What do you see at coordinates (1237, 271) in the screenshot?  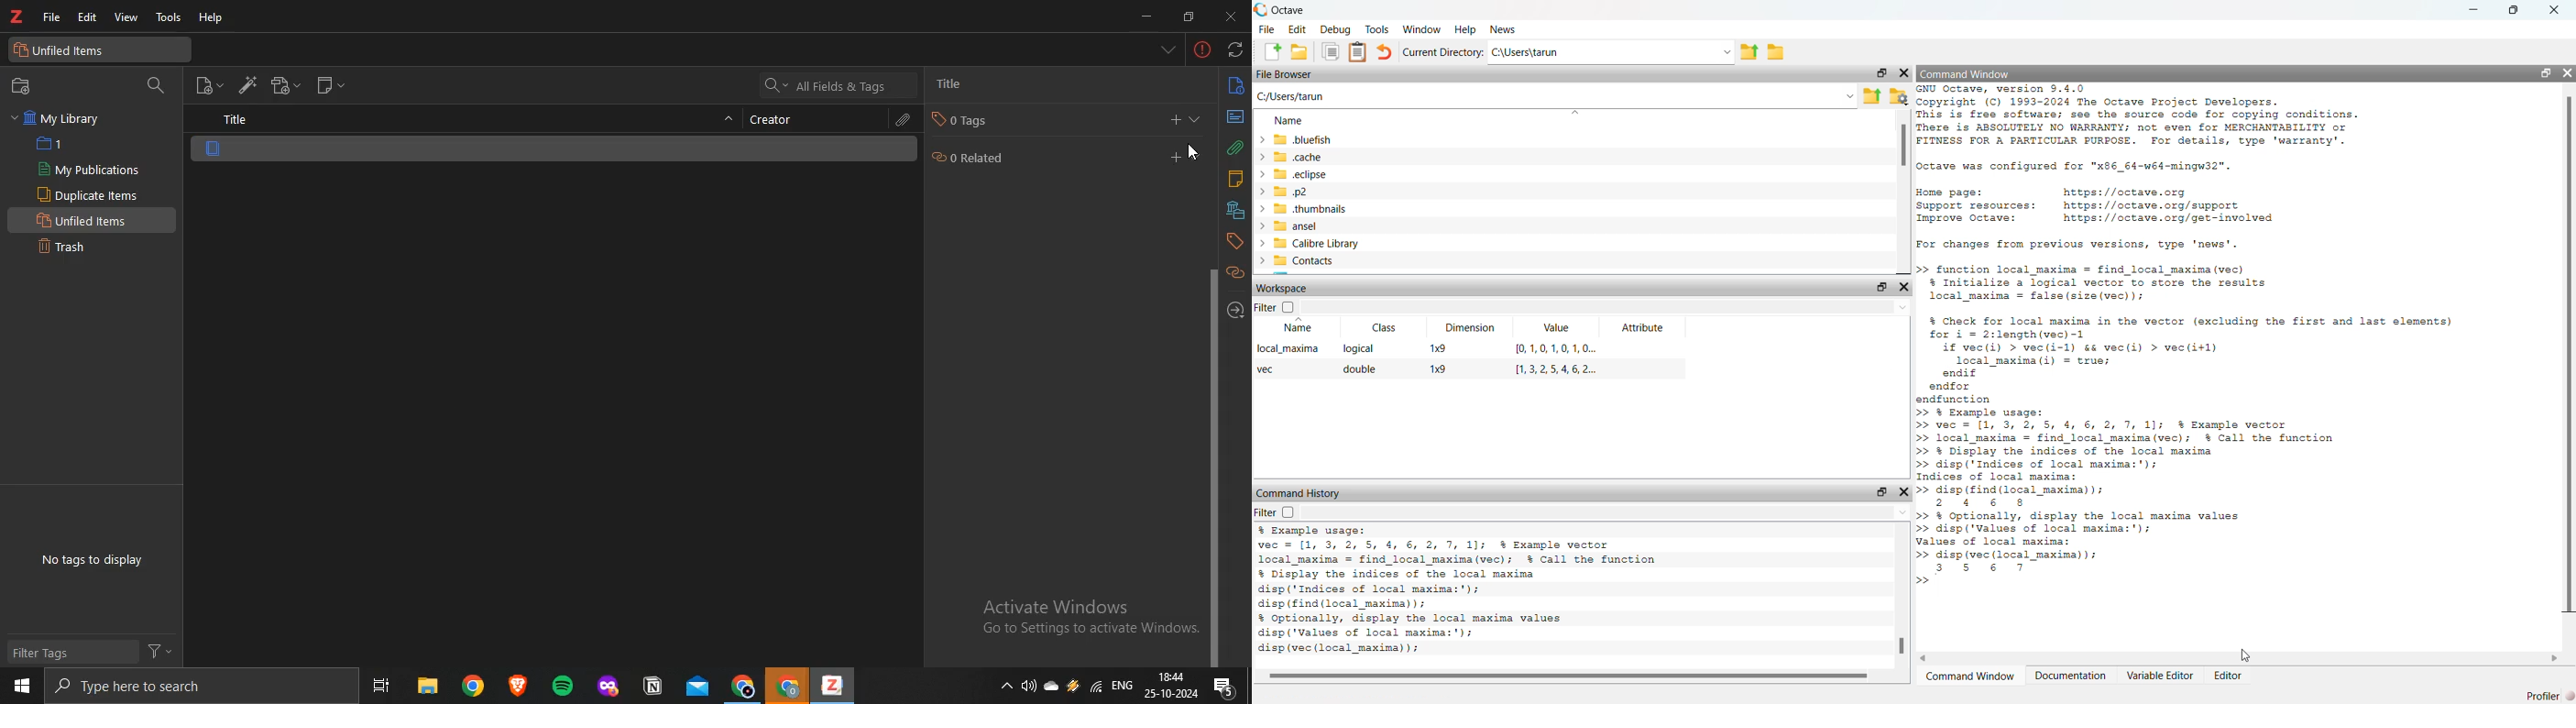 I see `related` at bounding box center [1237, 271].